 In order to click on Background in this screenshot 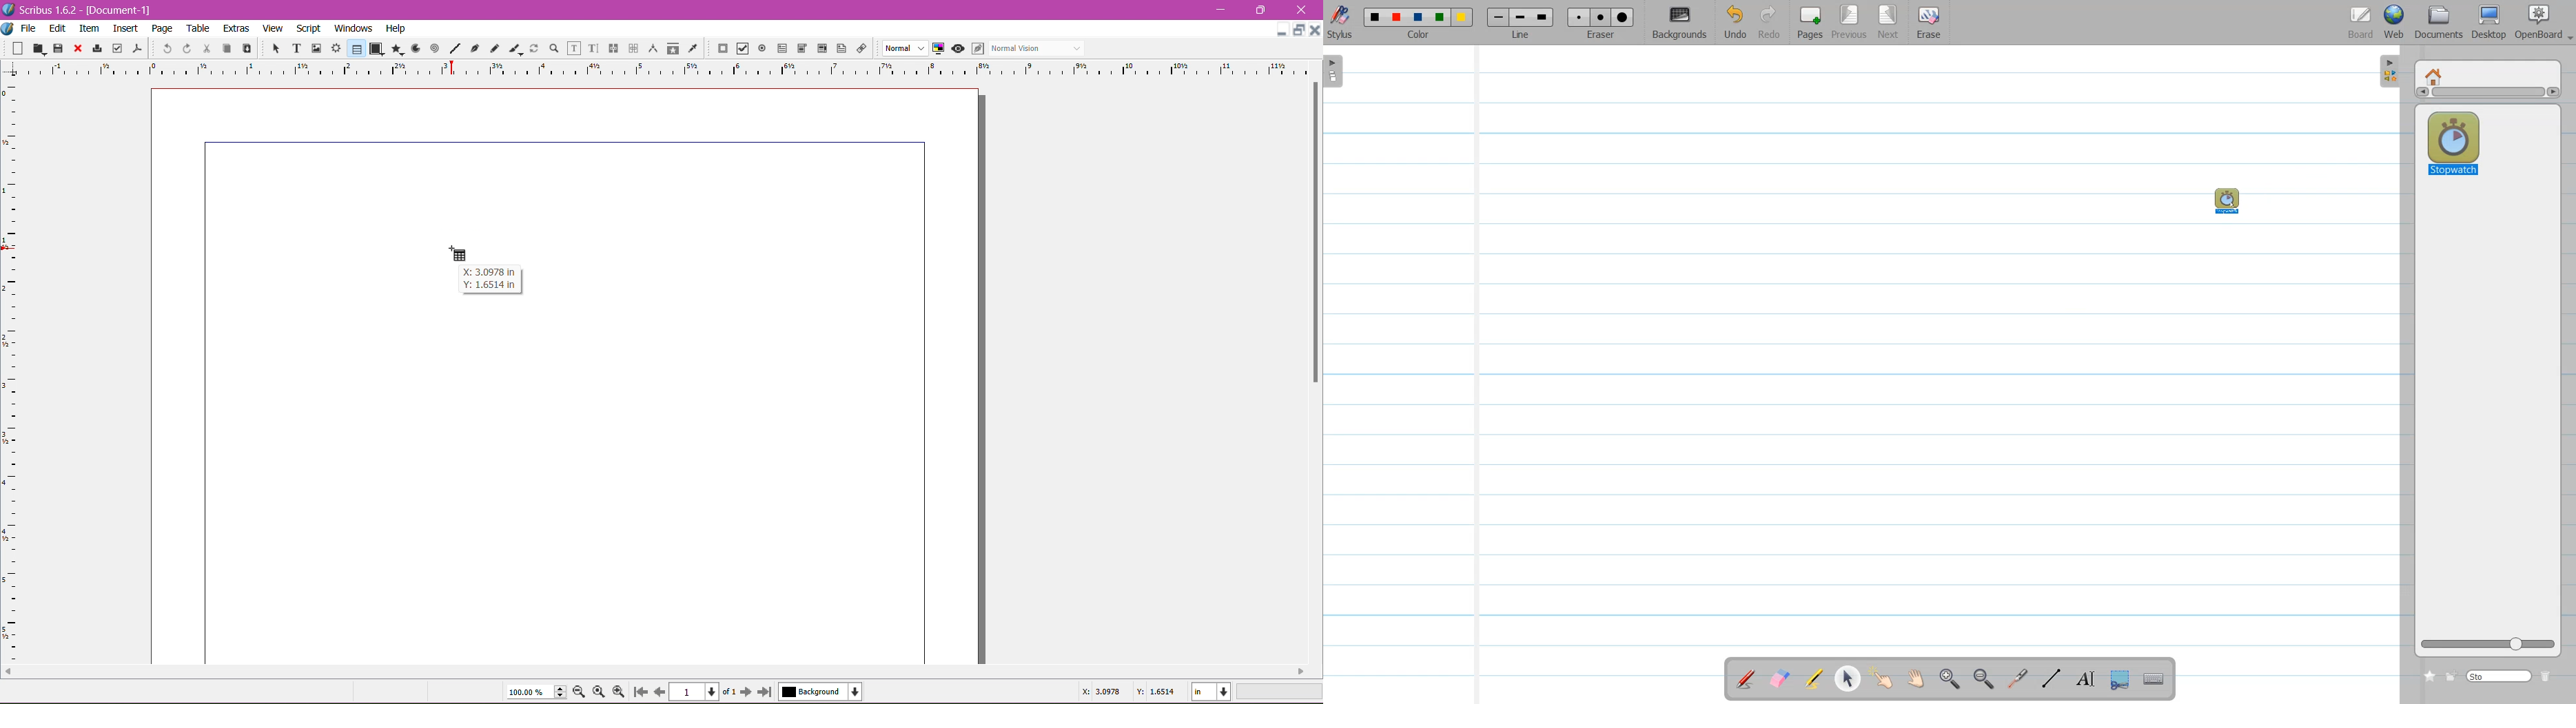, I will do `click(824, 692)`.